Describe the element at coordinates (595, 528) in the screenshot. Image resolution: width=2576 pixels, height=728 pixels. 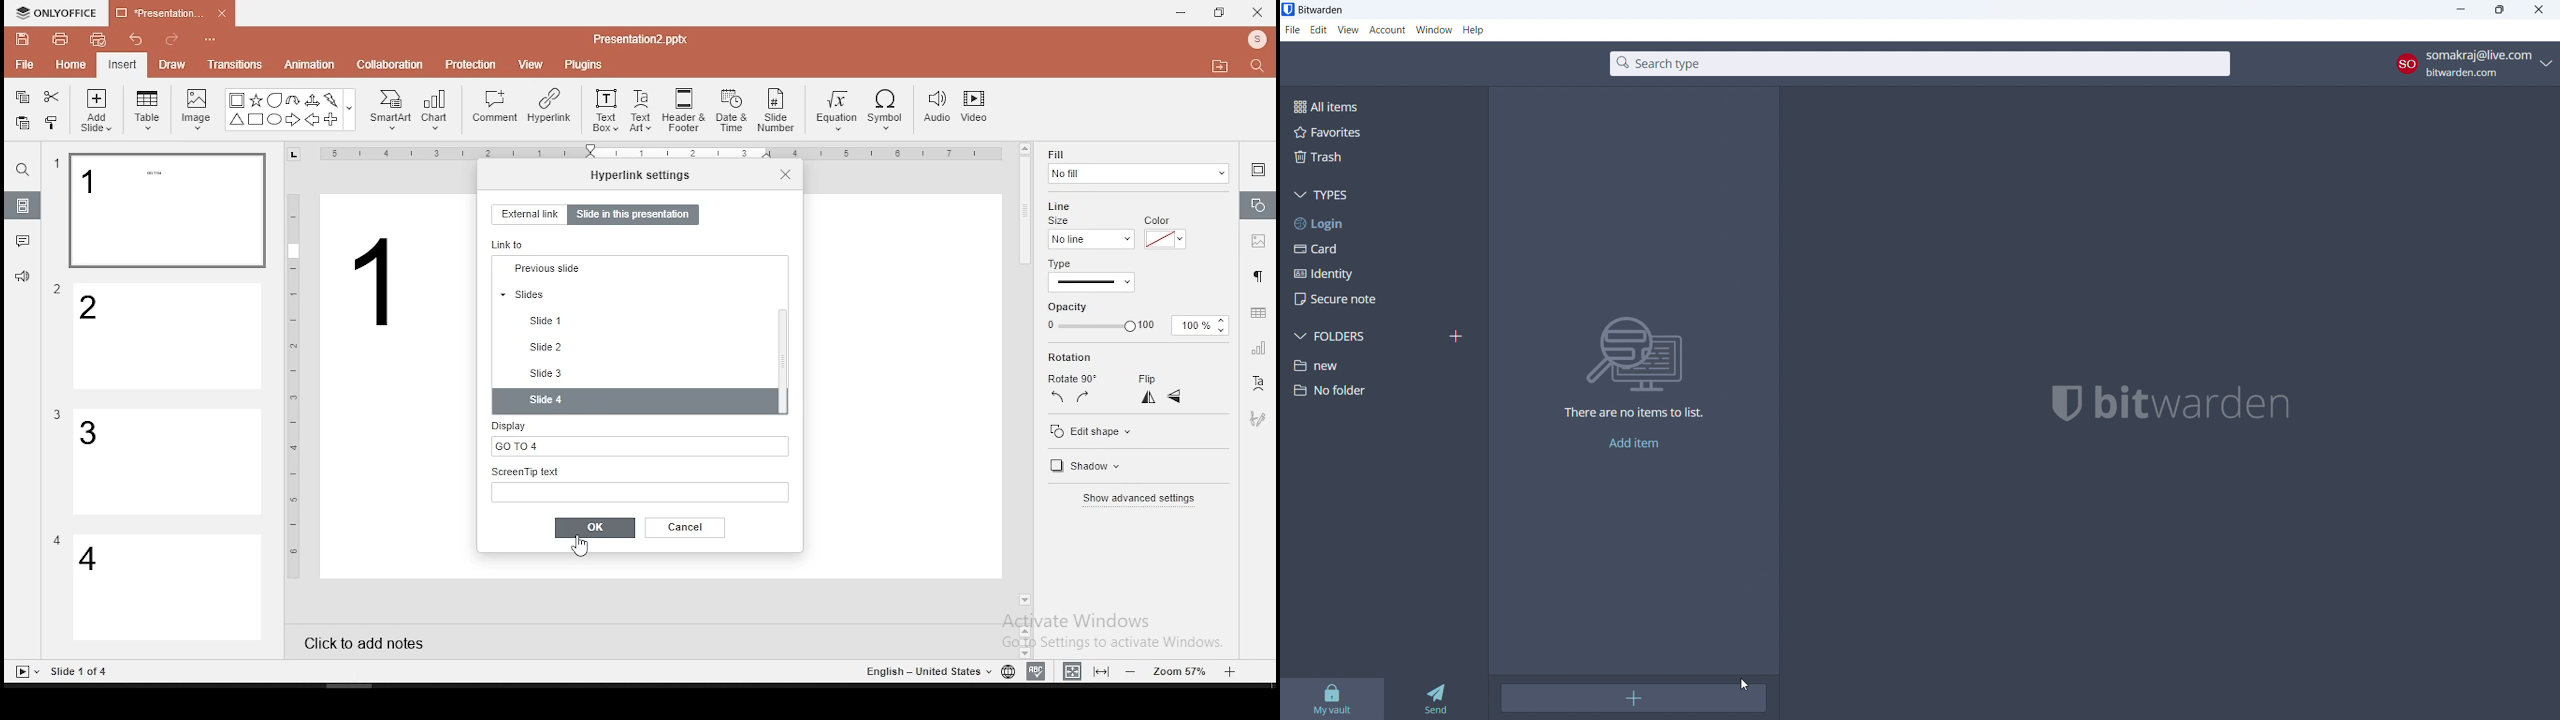
I see `ok` at that location.